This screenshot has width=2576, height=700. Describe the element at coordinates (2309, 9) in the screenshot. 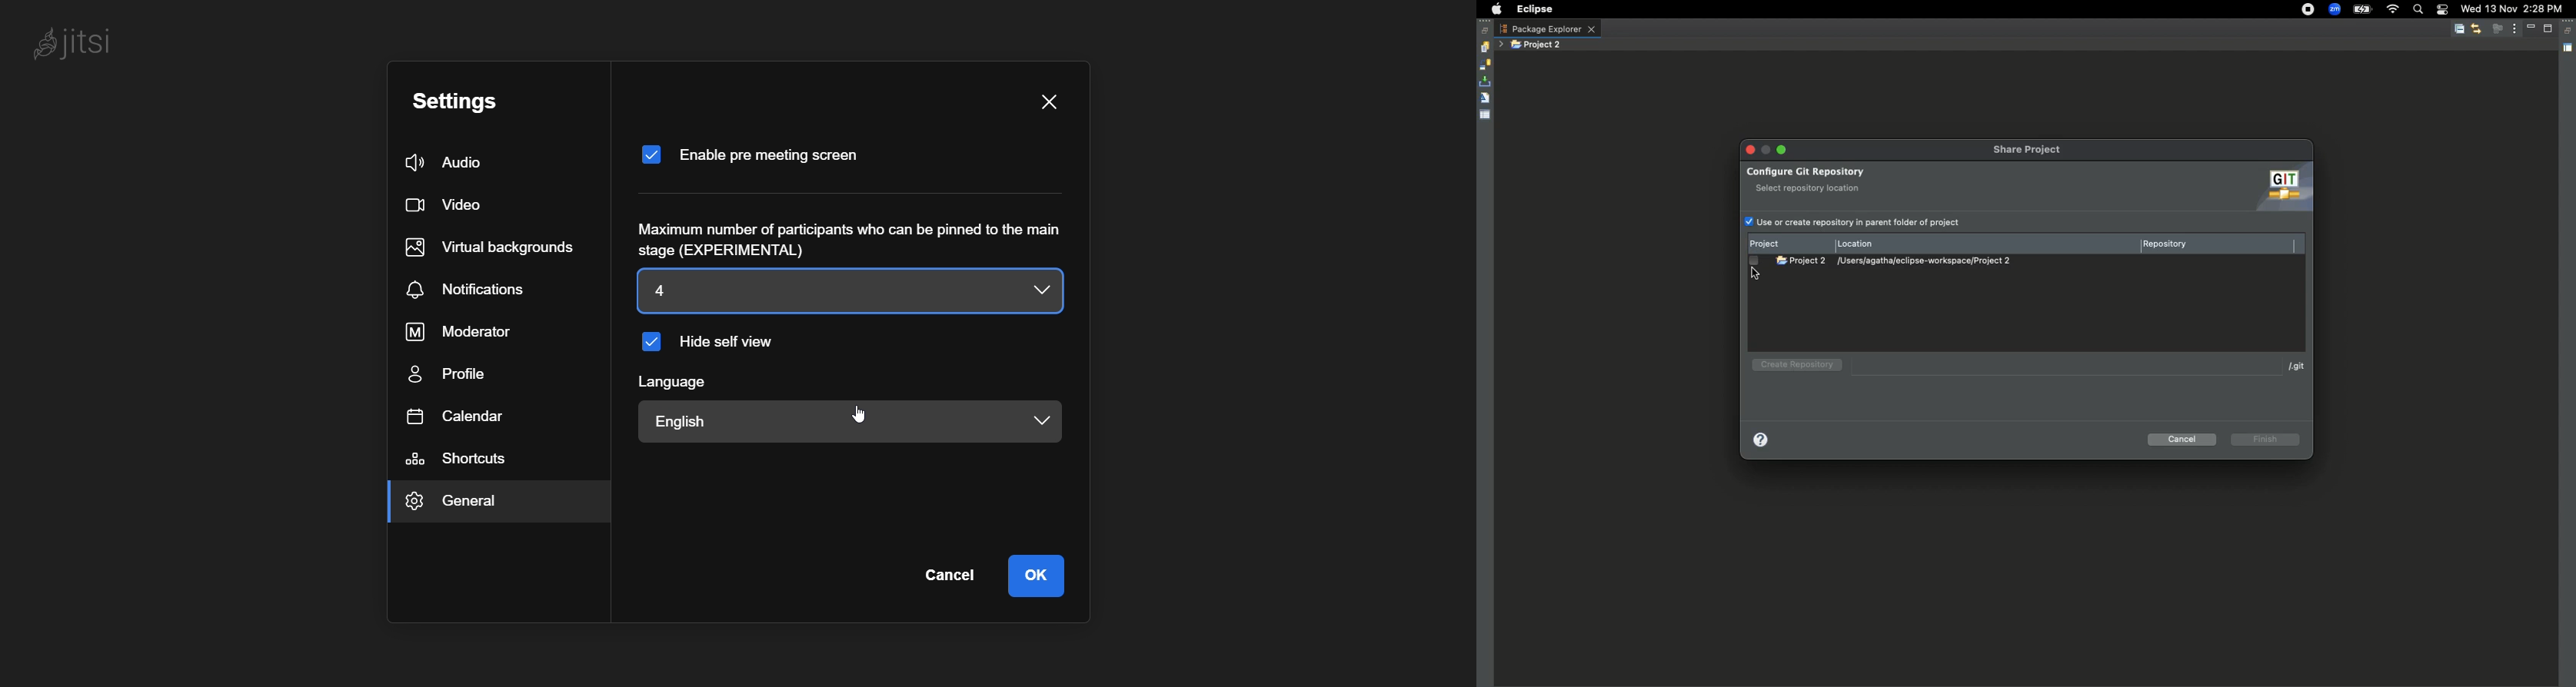

I see `Recording` at that location.